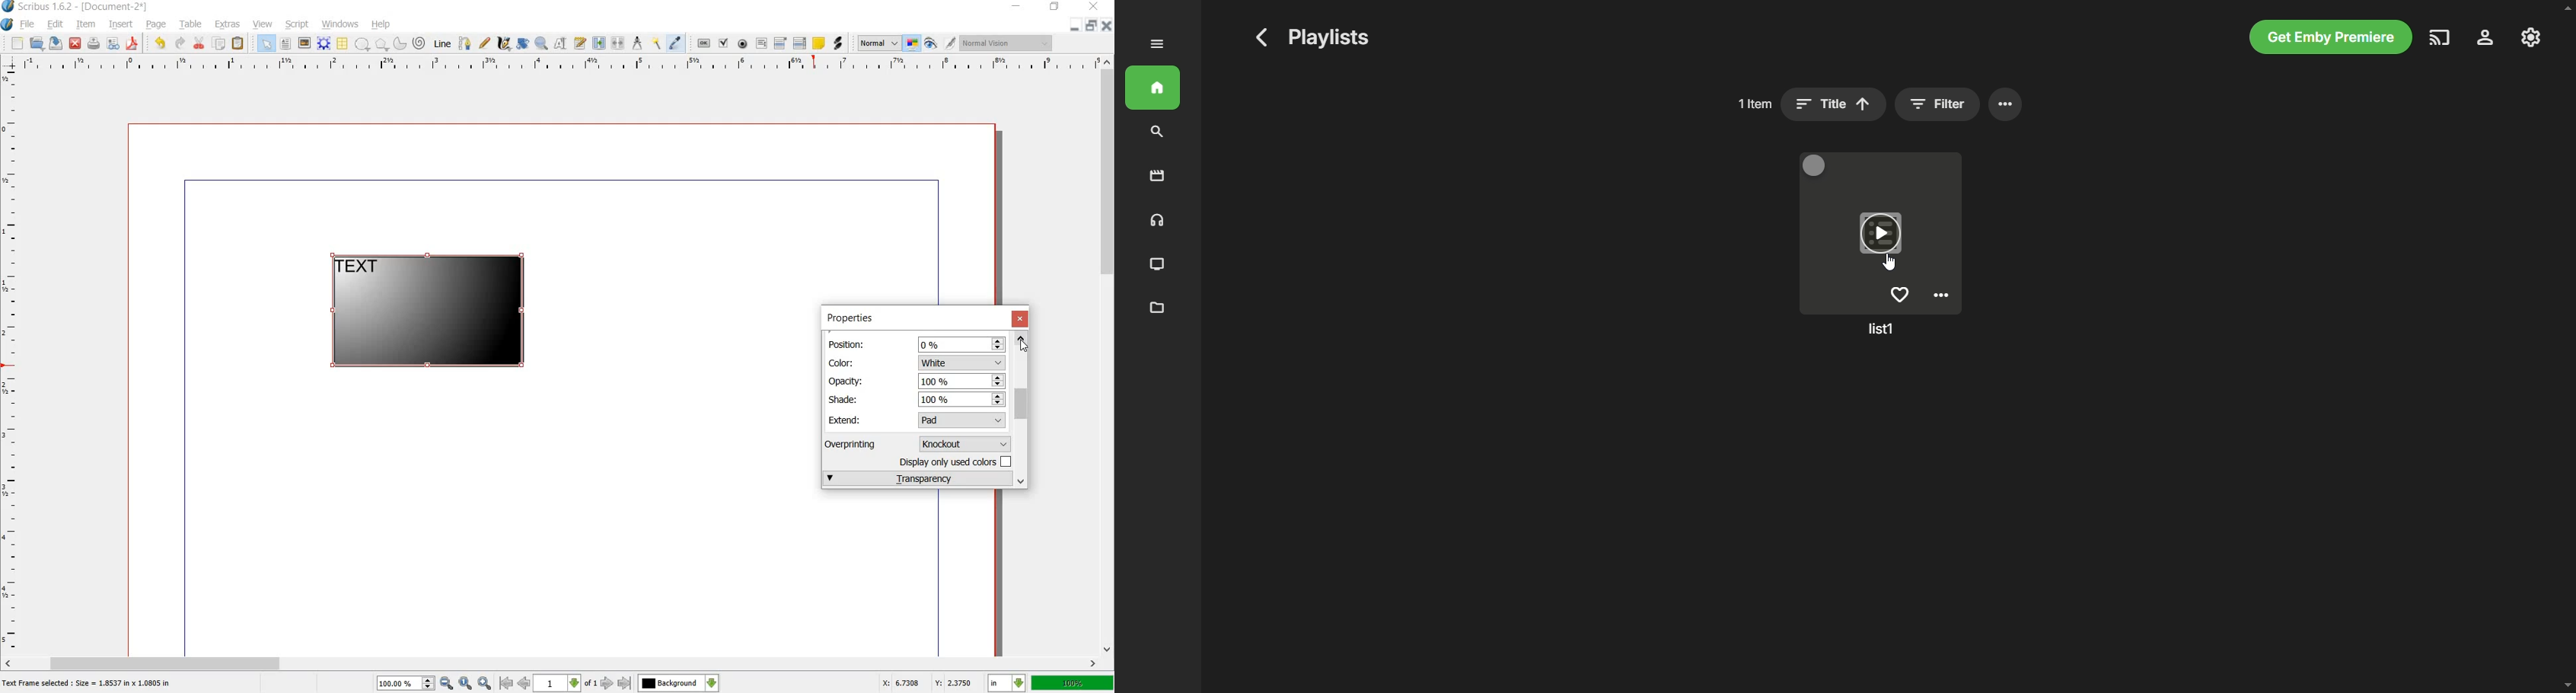 The height and width of the screenshot is (700, 2576). What do you see at coordinates (444, 44) in the screenshot?
I see `line` at bounding box center [444, 44].